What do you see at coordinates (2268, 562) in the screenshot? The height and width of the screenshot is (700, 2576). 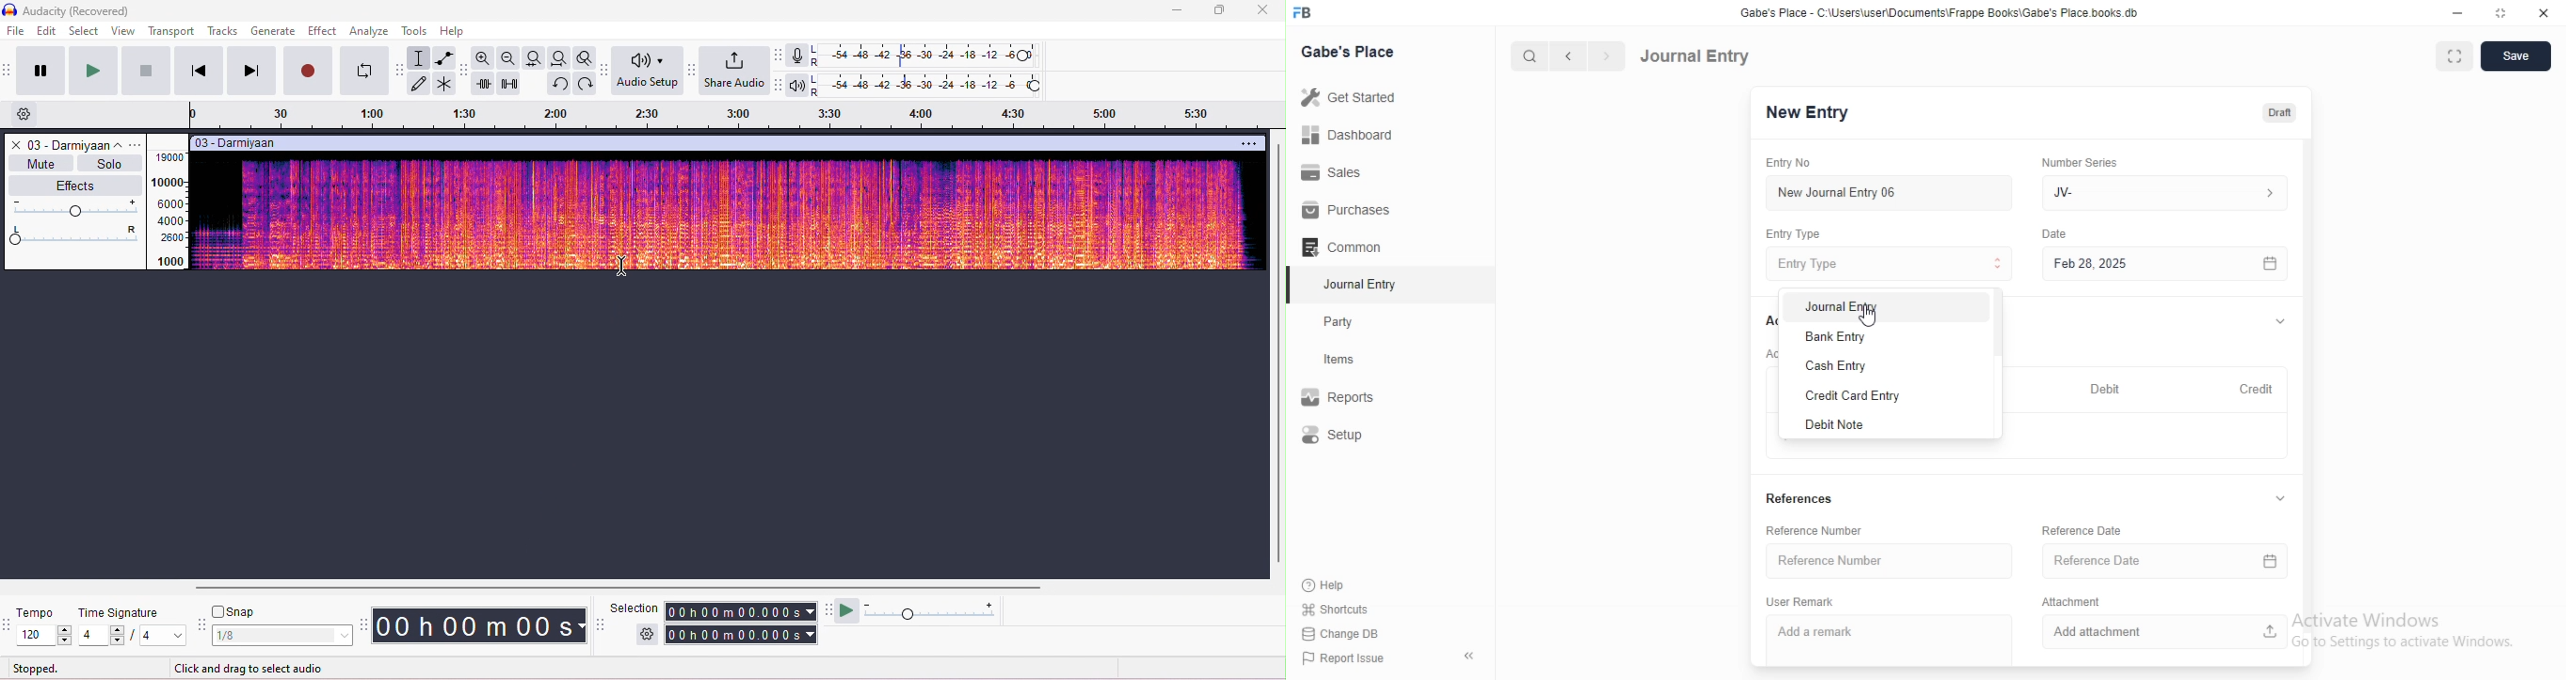 I see `calender` at bounding box center [2268, 562].